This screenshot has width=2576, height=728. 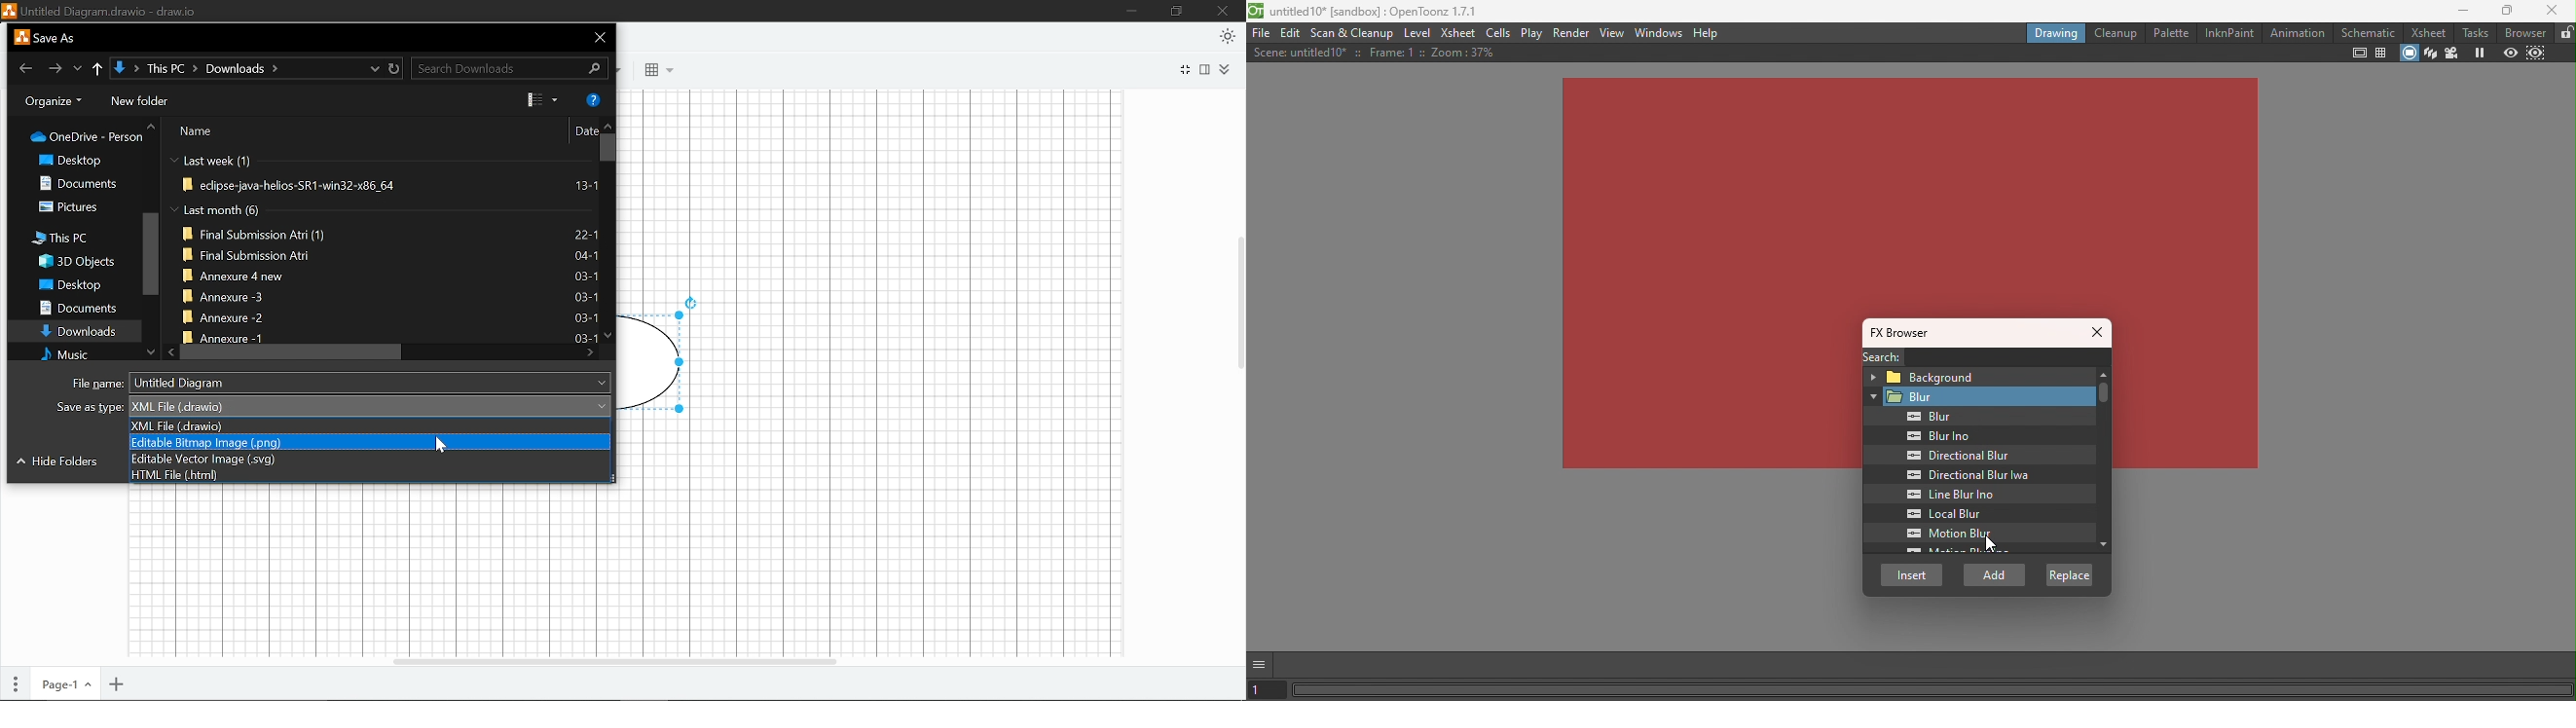 I want to click on Move down in folders, so click(x=152, y=352).